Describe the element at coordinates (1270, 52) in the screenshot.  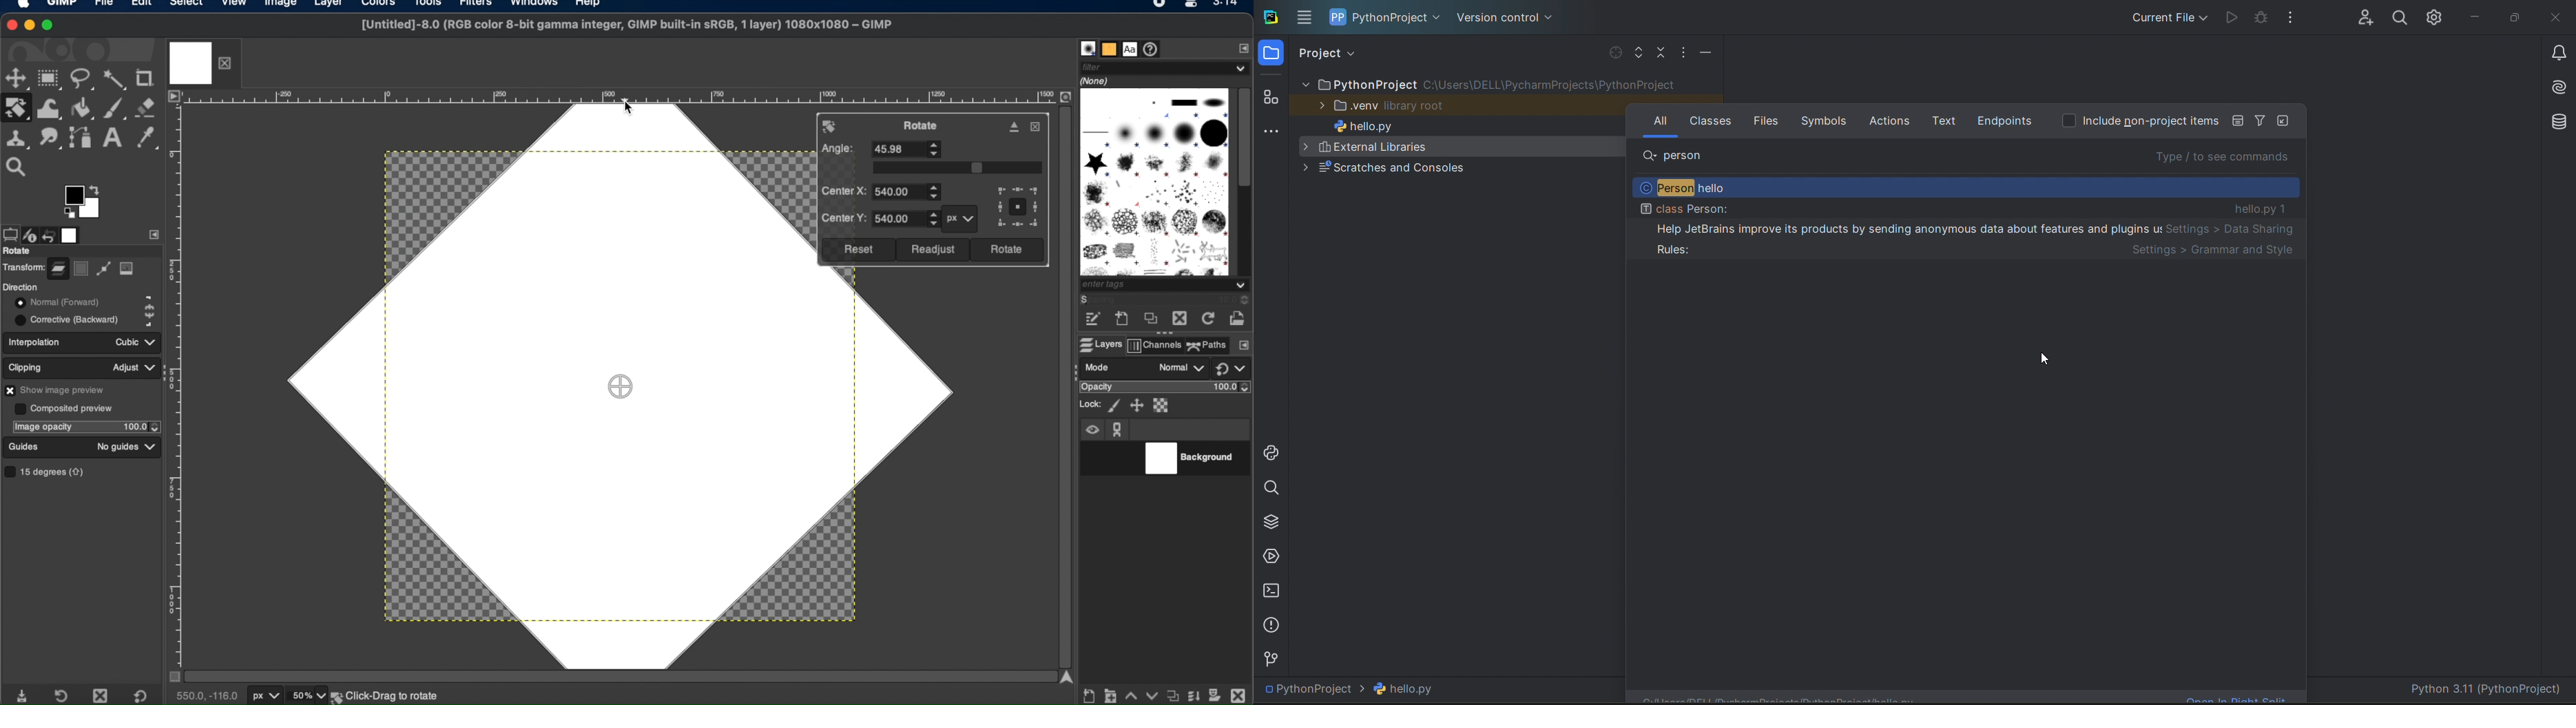
I see `folder window` at that location.